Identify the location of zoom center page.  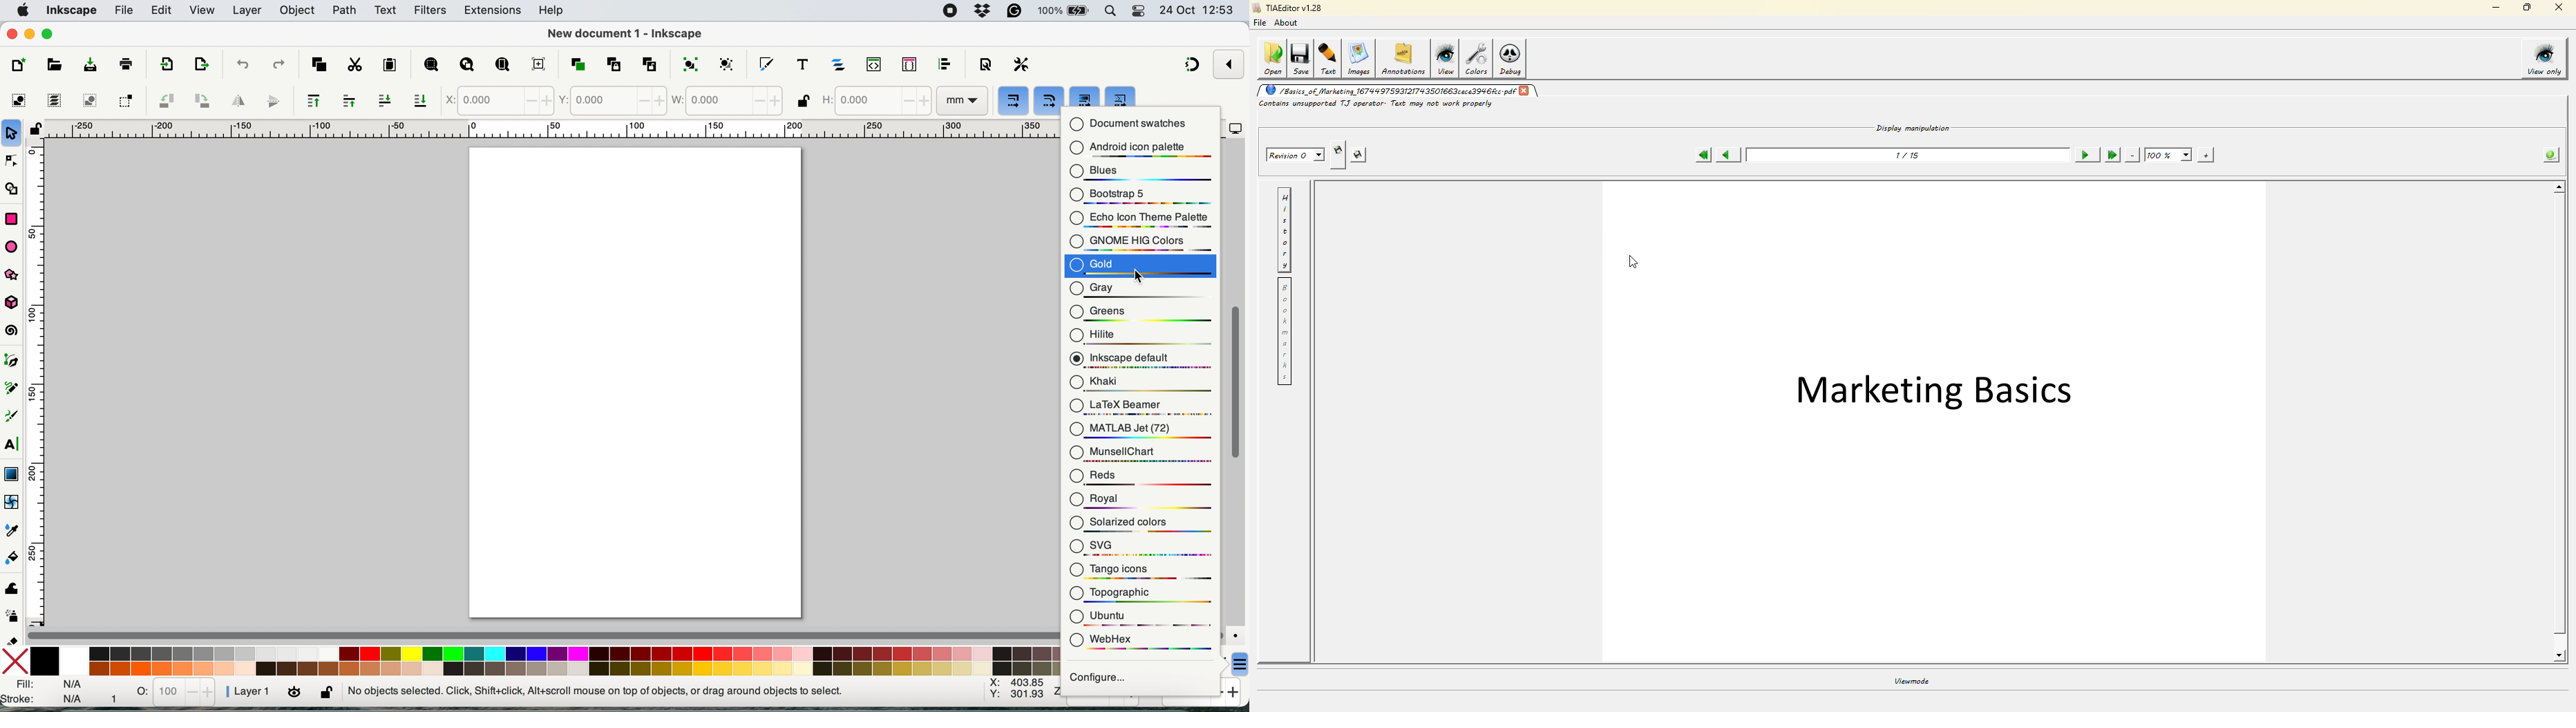
(539, 62).